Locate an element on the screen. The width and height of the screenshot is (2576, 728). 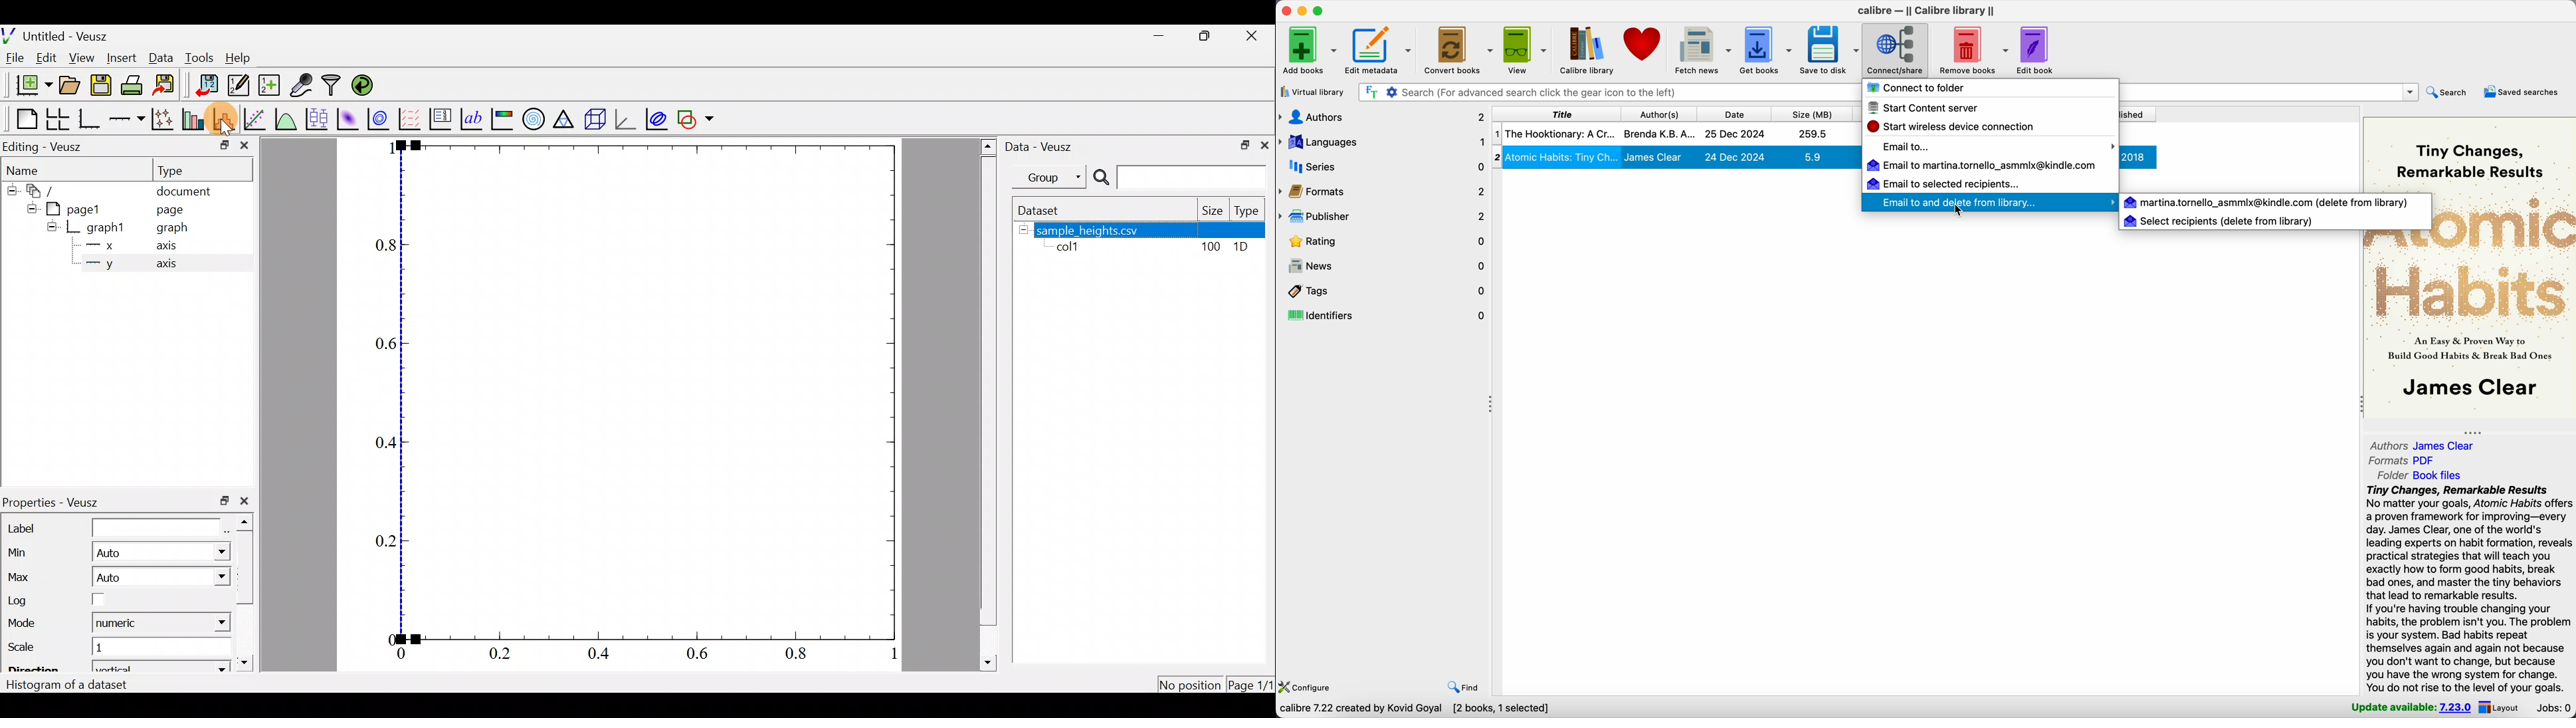
Scale is located at coordinates (33, 648).